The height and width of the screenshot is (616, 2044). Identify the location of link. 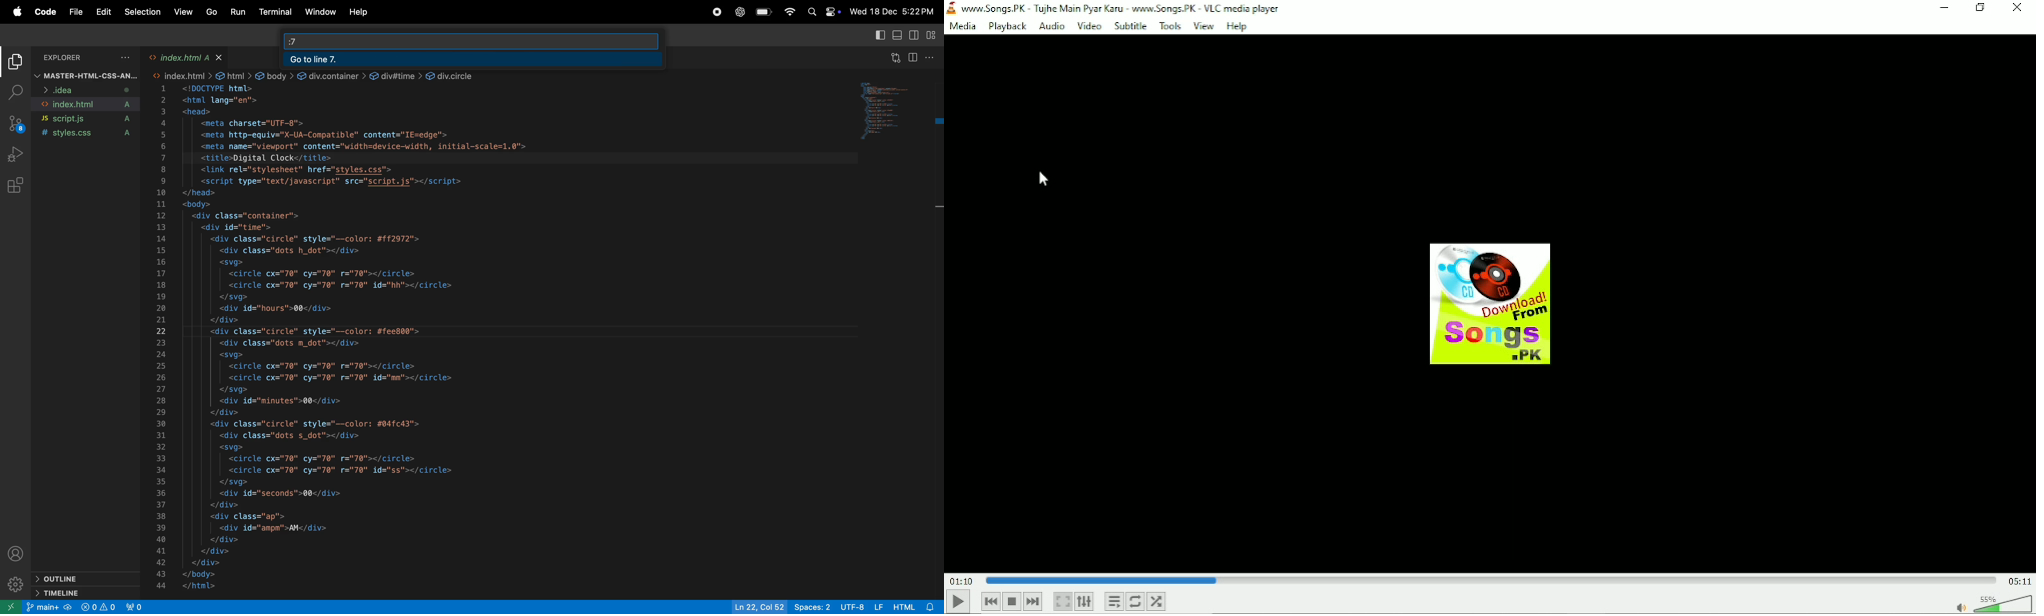
(183, 75).